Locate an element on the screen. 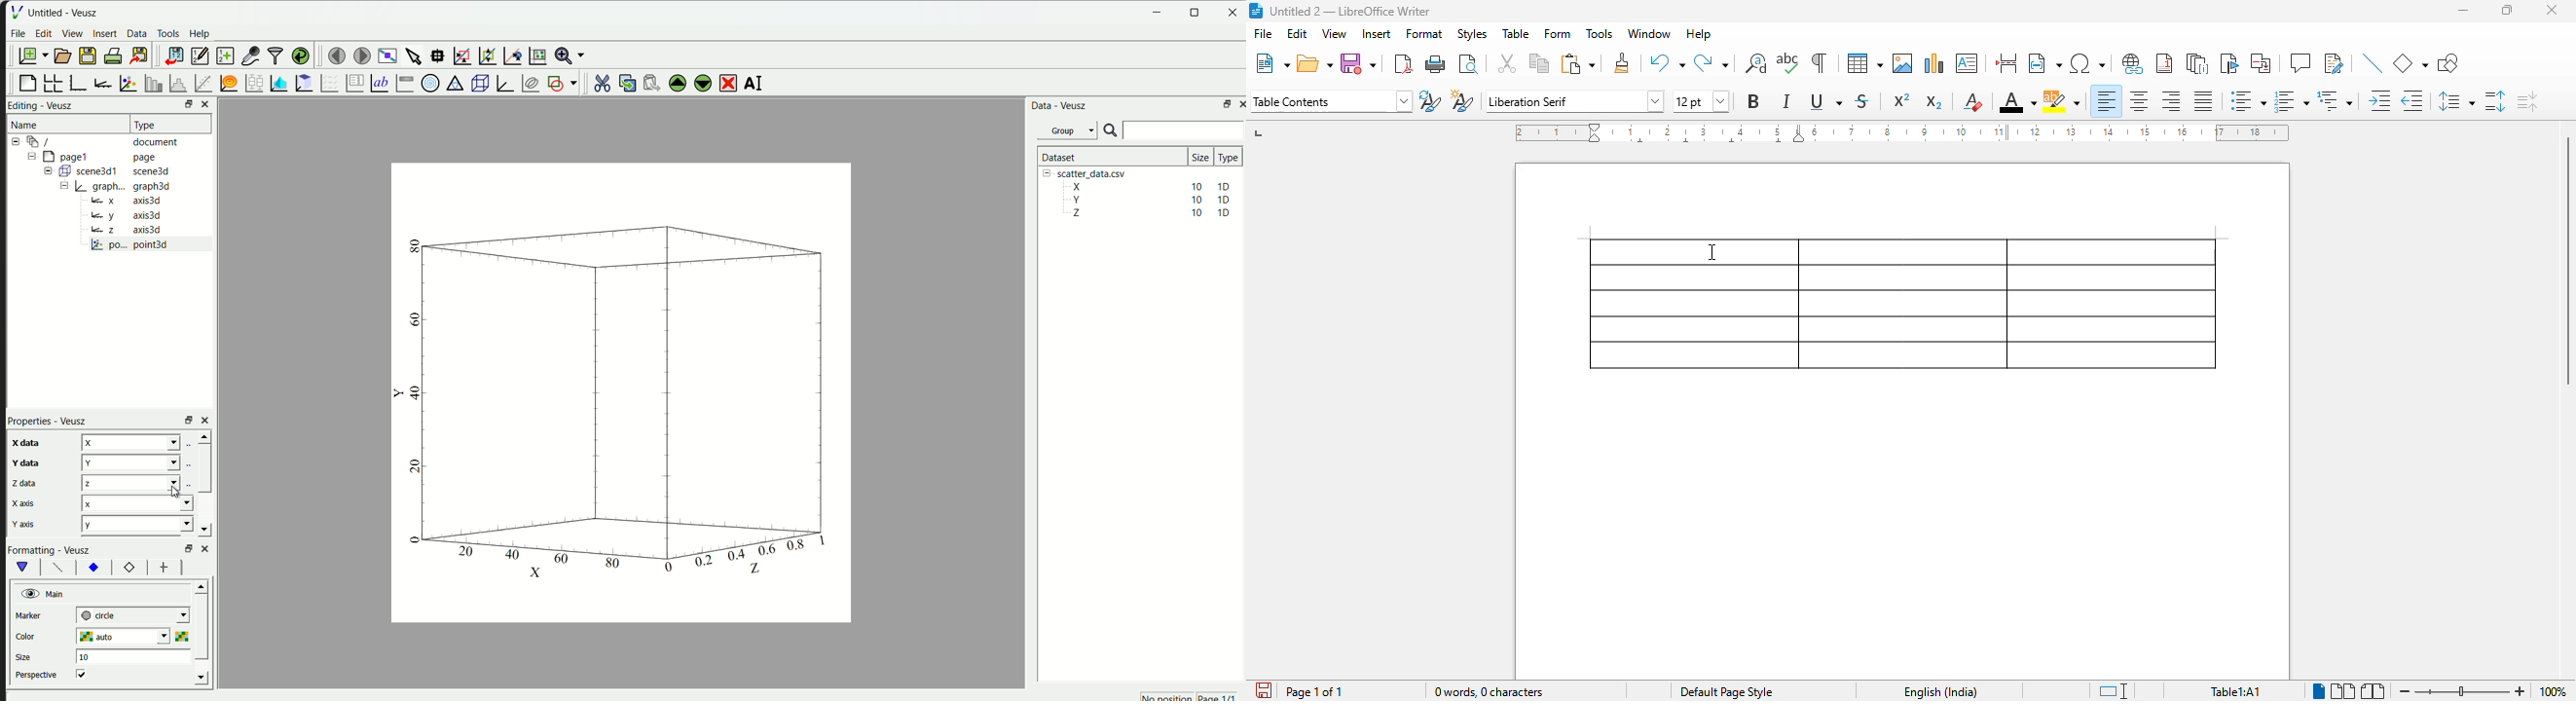  Default page style is located at coordinates (1726, 691).